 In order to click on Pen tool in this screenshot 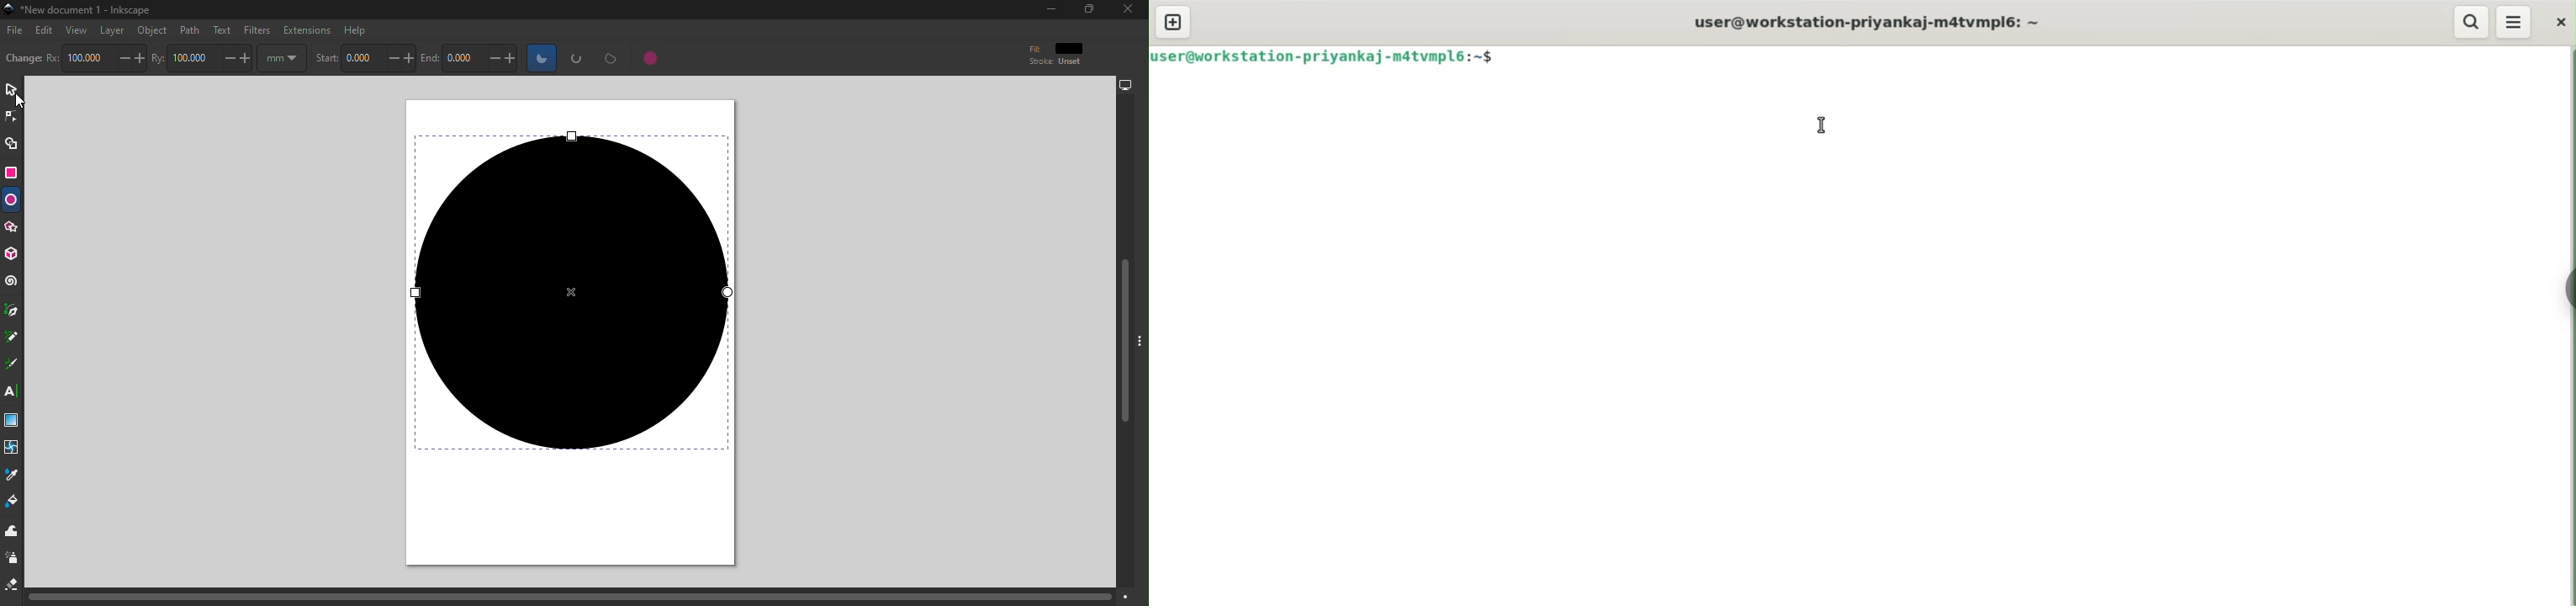, I will do `click(15, 310)`.